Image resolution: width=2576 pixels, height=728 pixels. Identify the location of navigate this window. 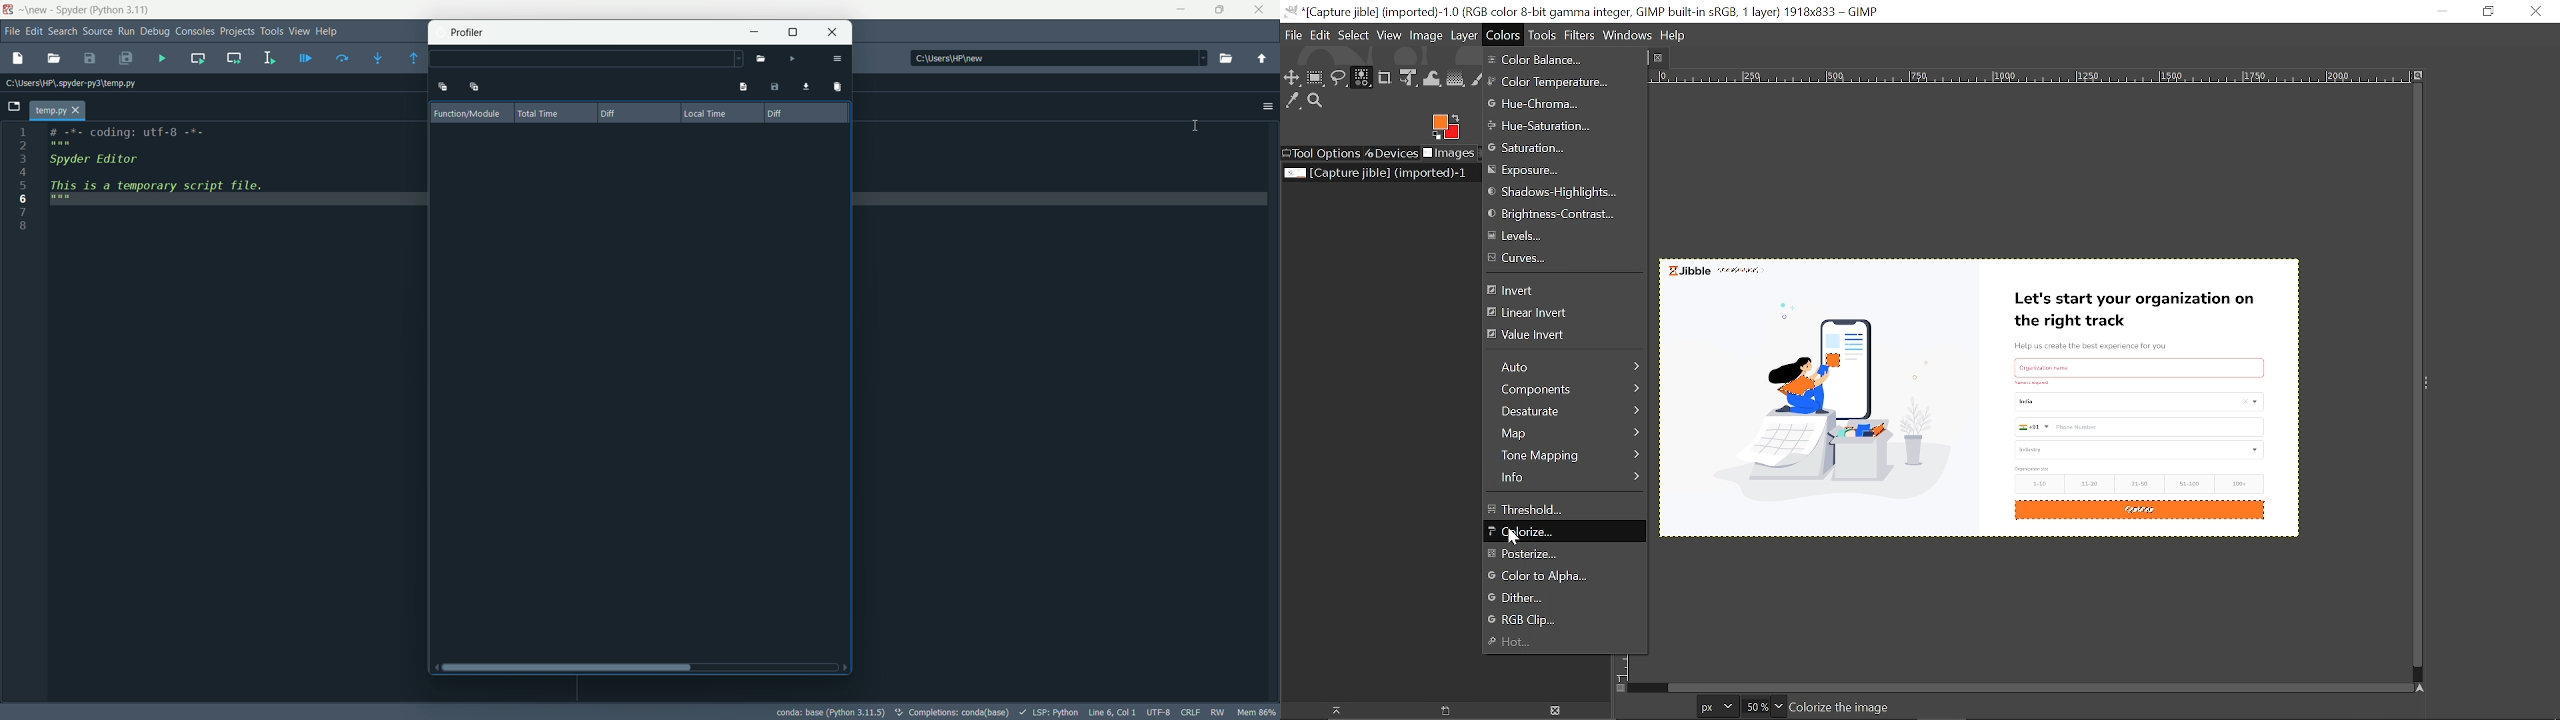
(2424, 687).